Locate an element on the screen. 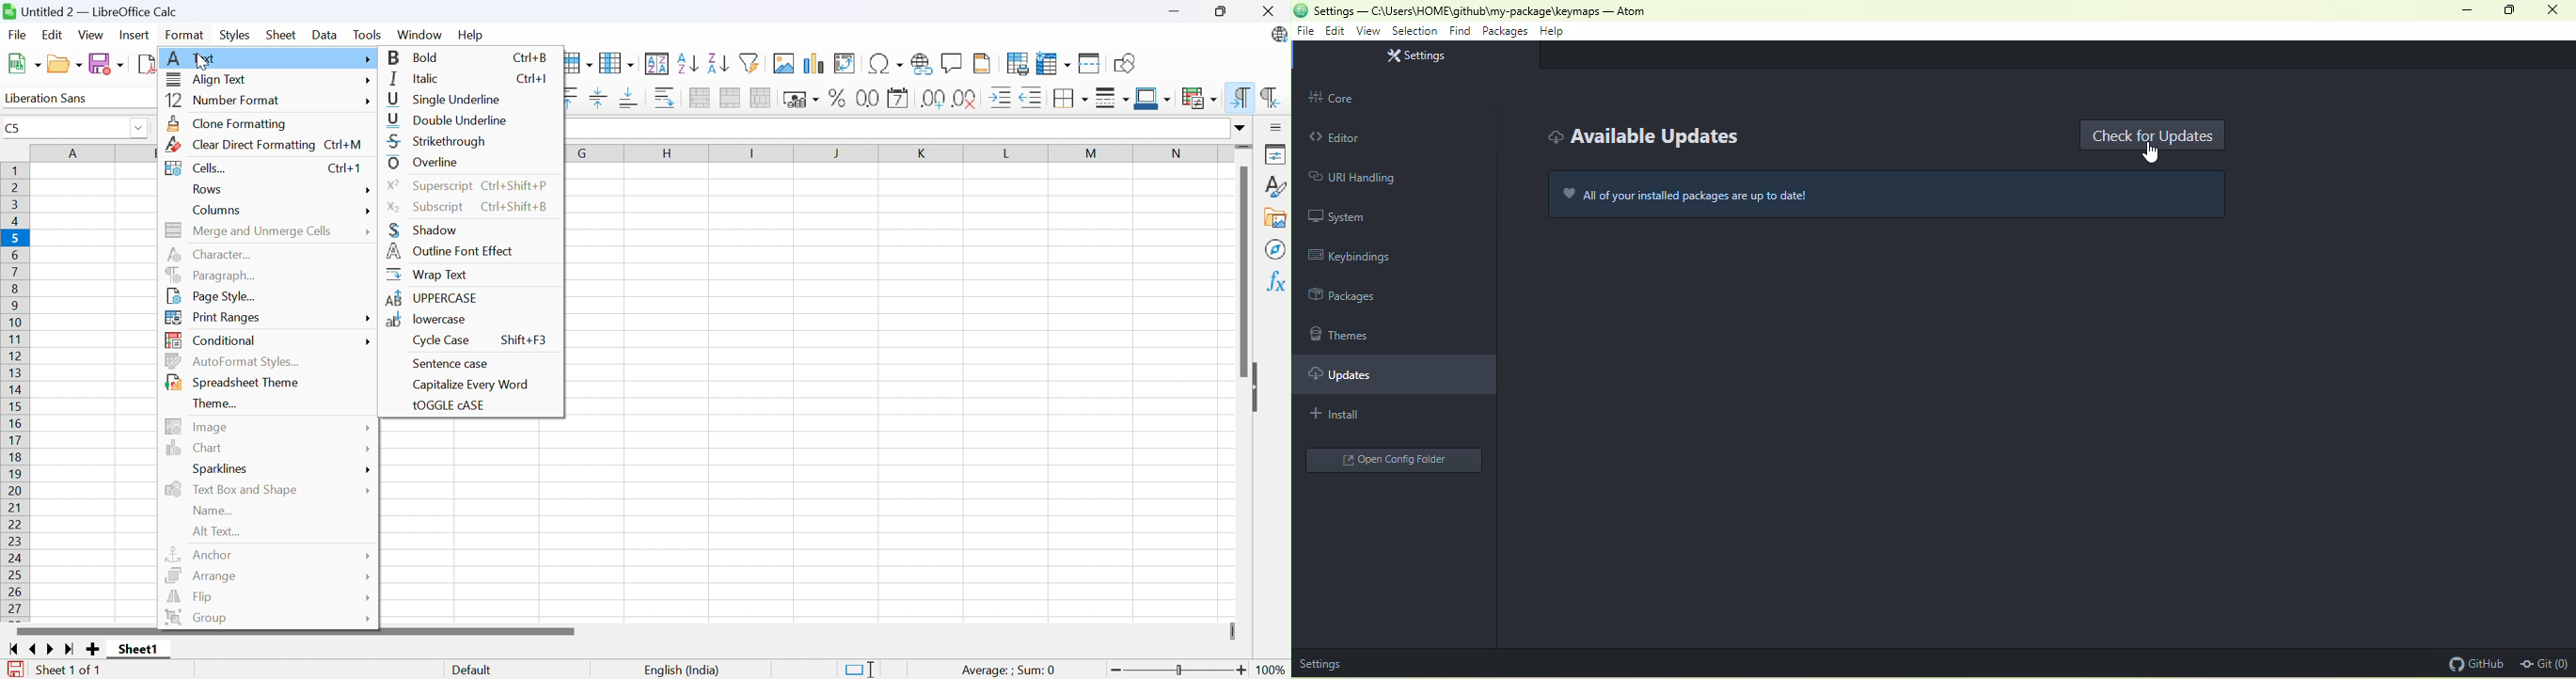  Italic is located at coordinates (417, 77).